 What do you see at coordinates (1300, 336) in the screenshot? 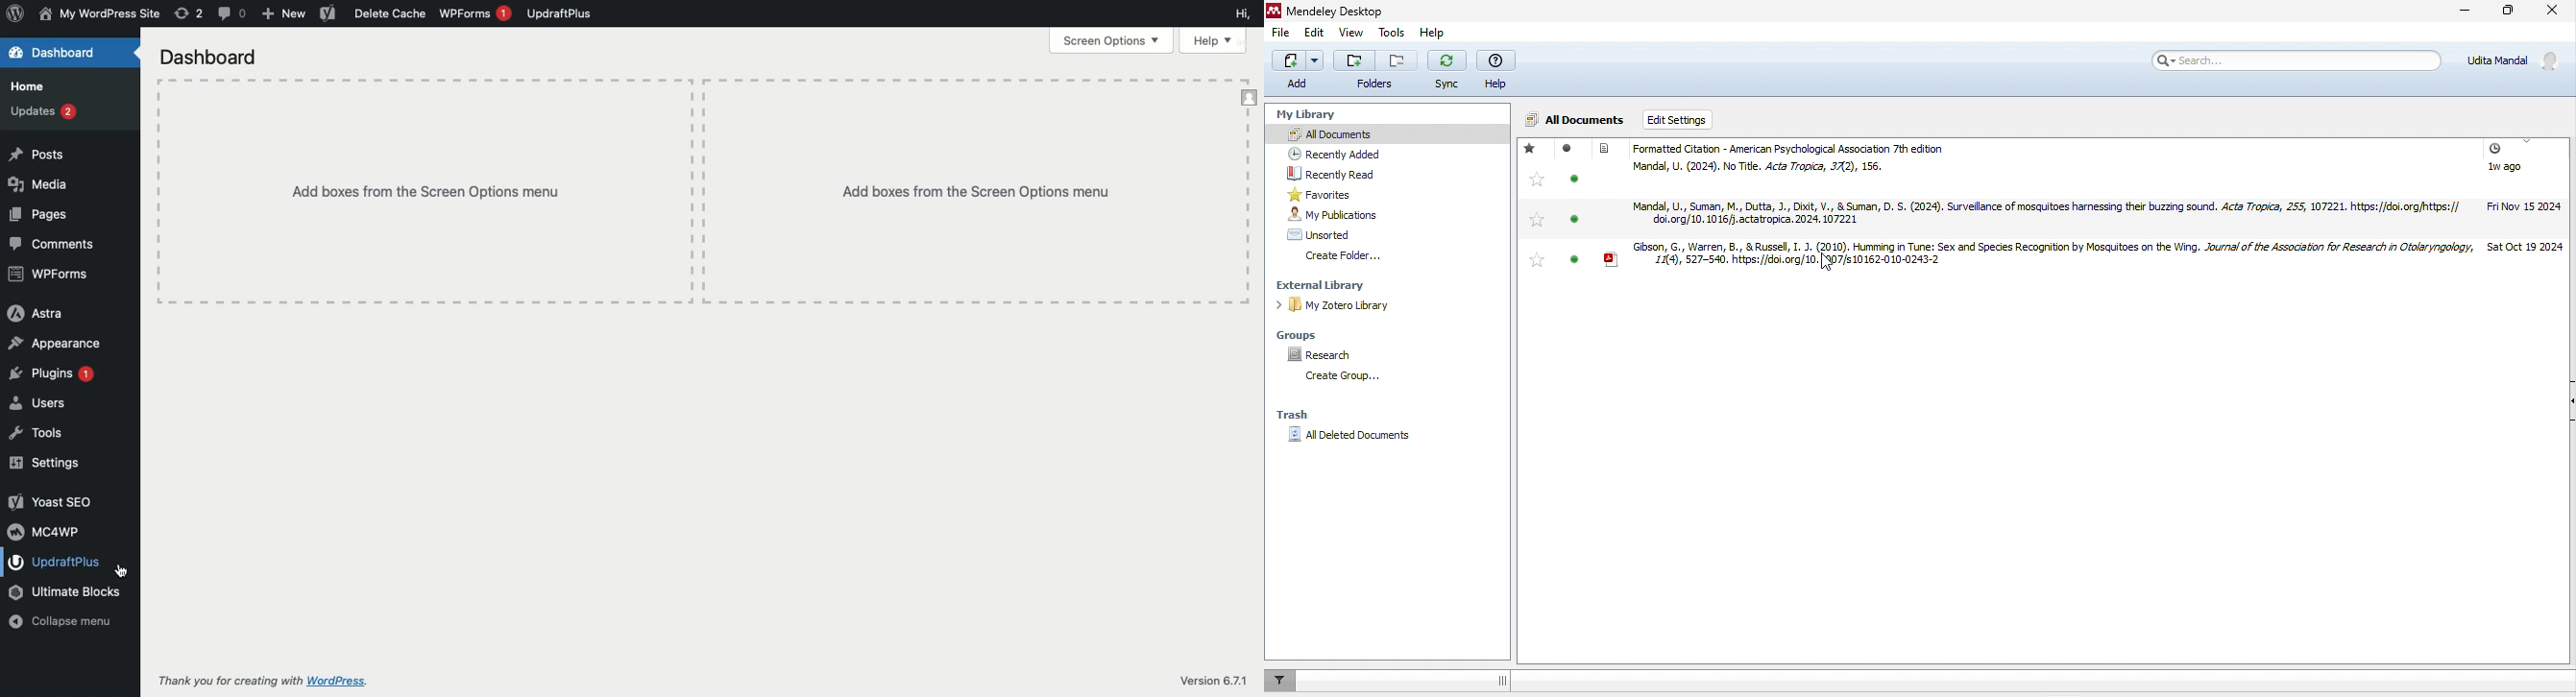
I see `groups` at bounding box center [1300, 336].